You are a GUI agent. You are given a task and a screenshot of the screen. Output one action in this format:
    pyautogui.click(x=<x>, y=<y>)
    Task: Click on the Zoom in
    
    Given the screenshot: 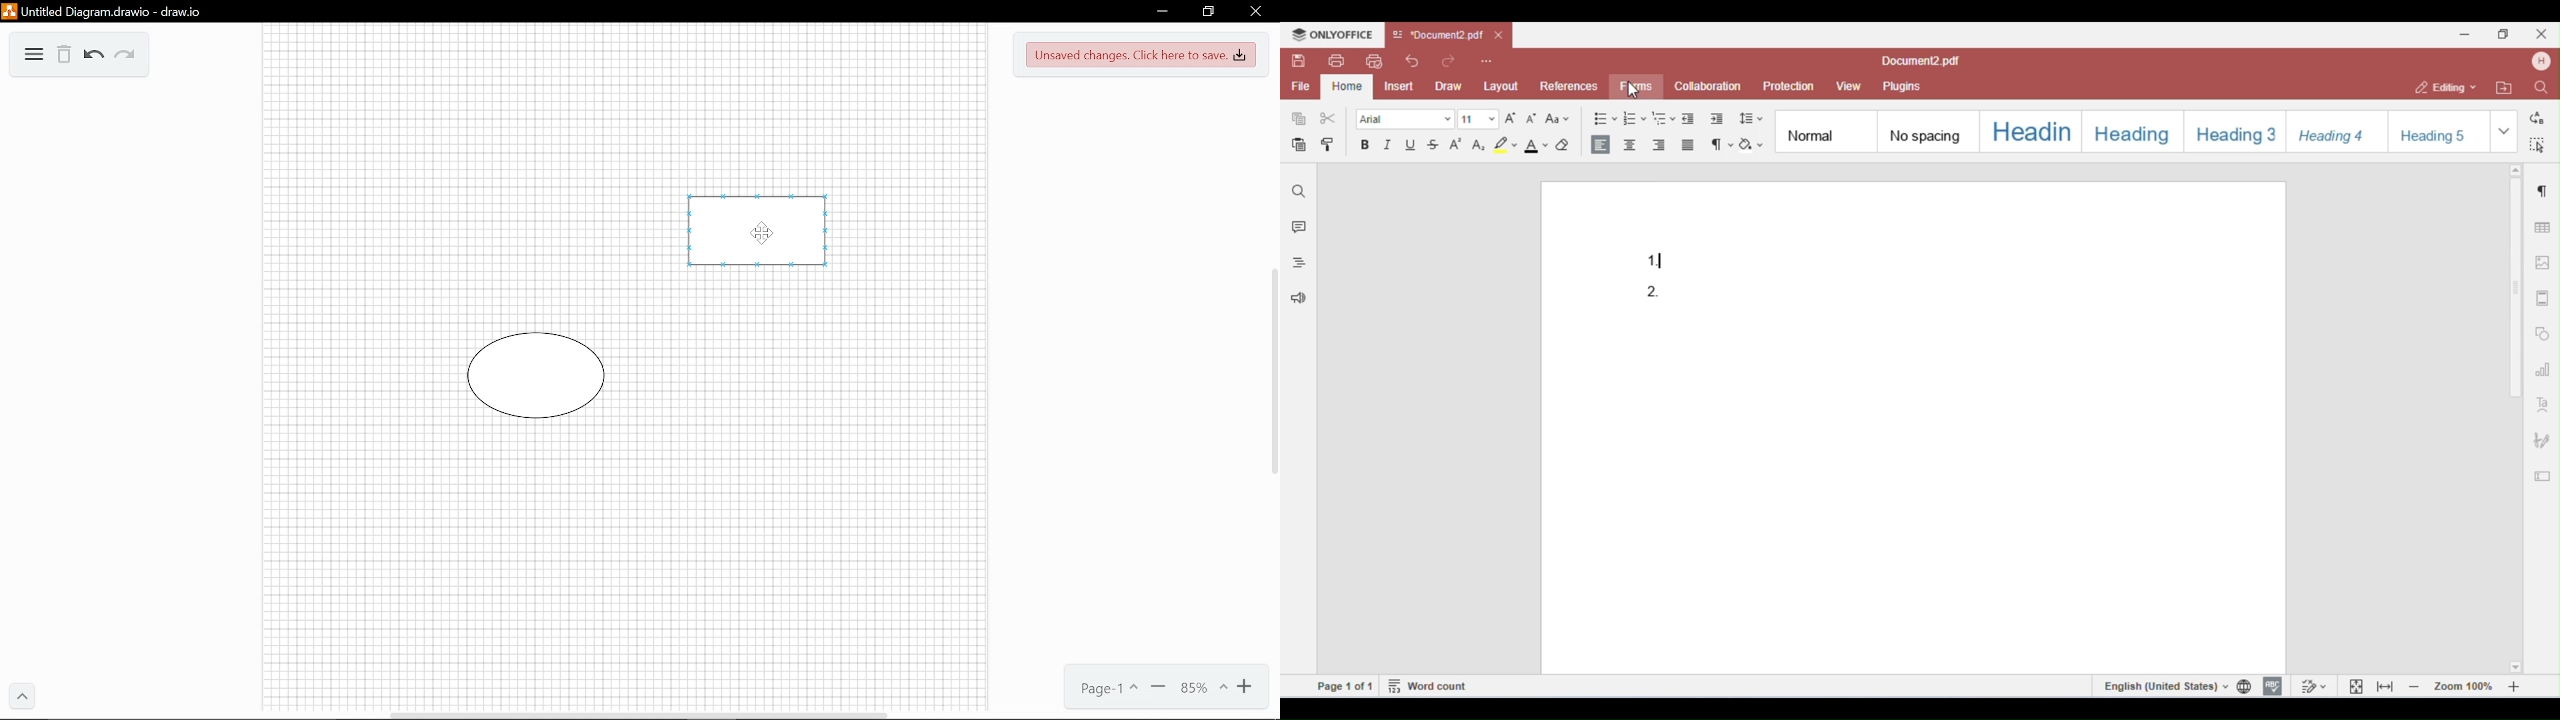 What is the action you would take?
    pyautogui.click(x=1248, y=690)
    